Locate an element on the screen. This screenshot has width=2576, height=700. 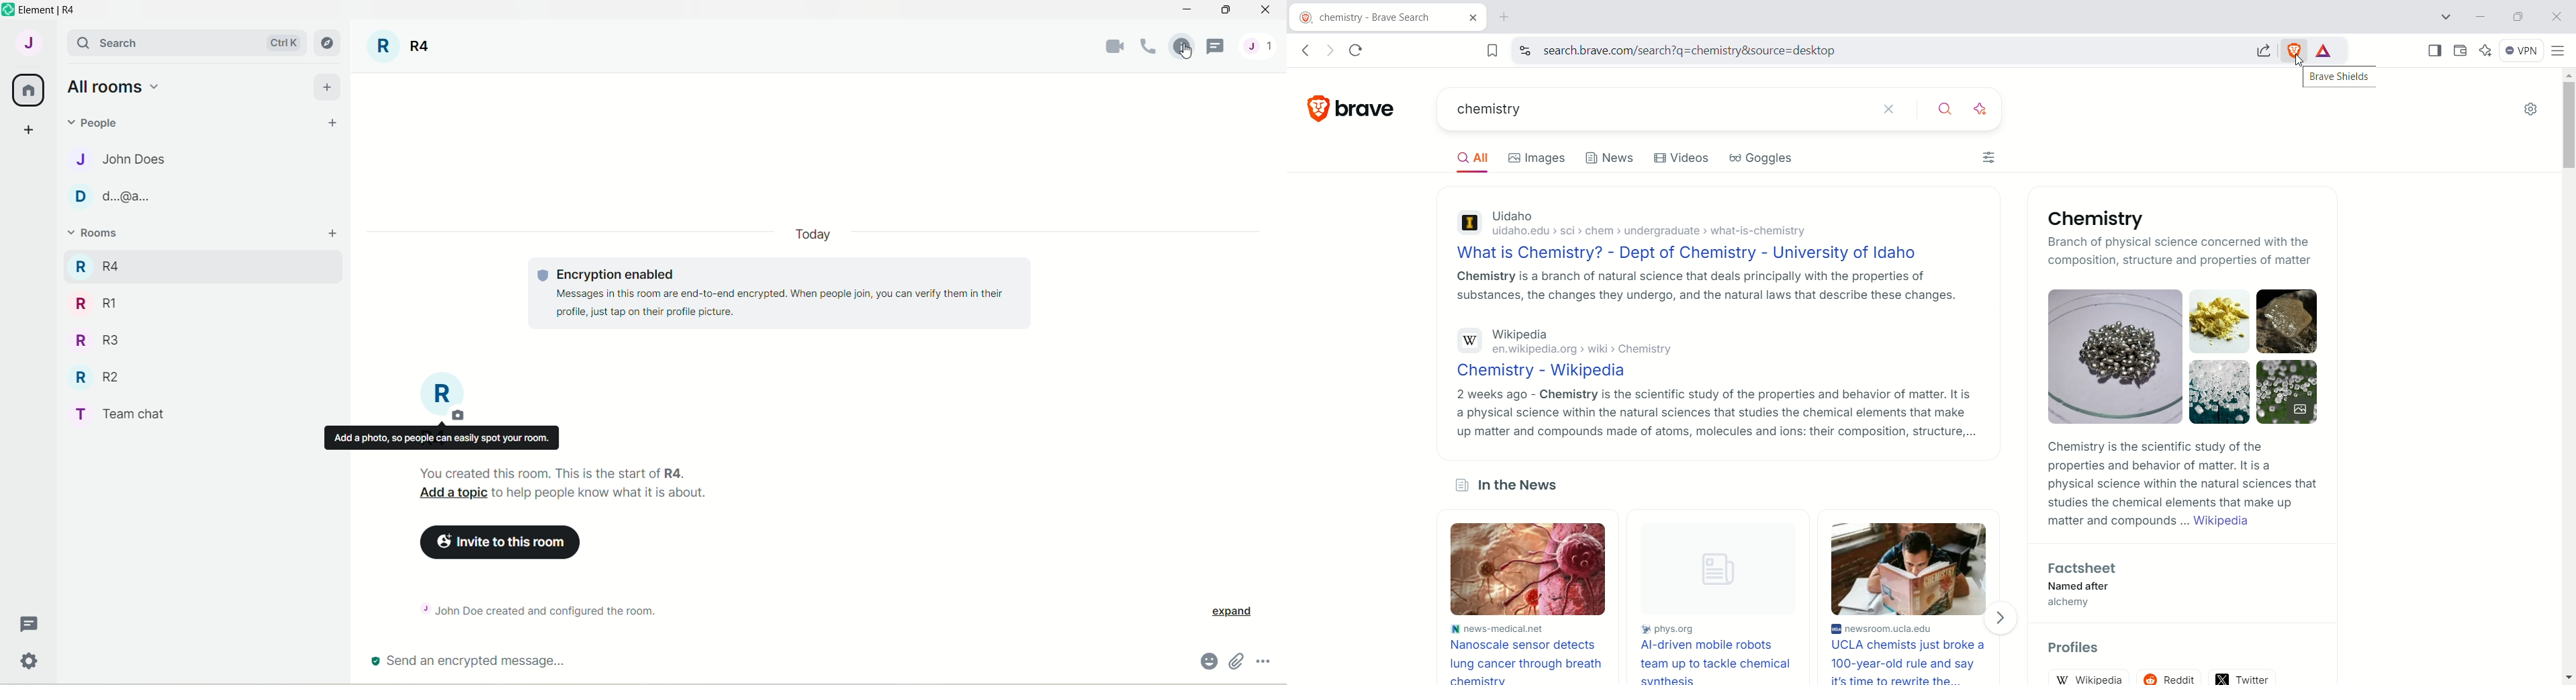
element is located at coordinates (53, 9).